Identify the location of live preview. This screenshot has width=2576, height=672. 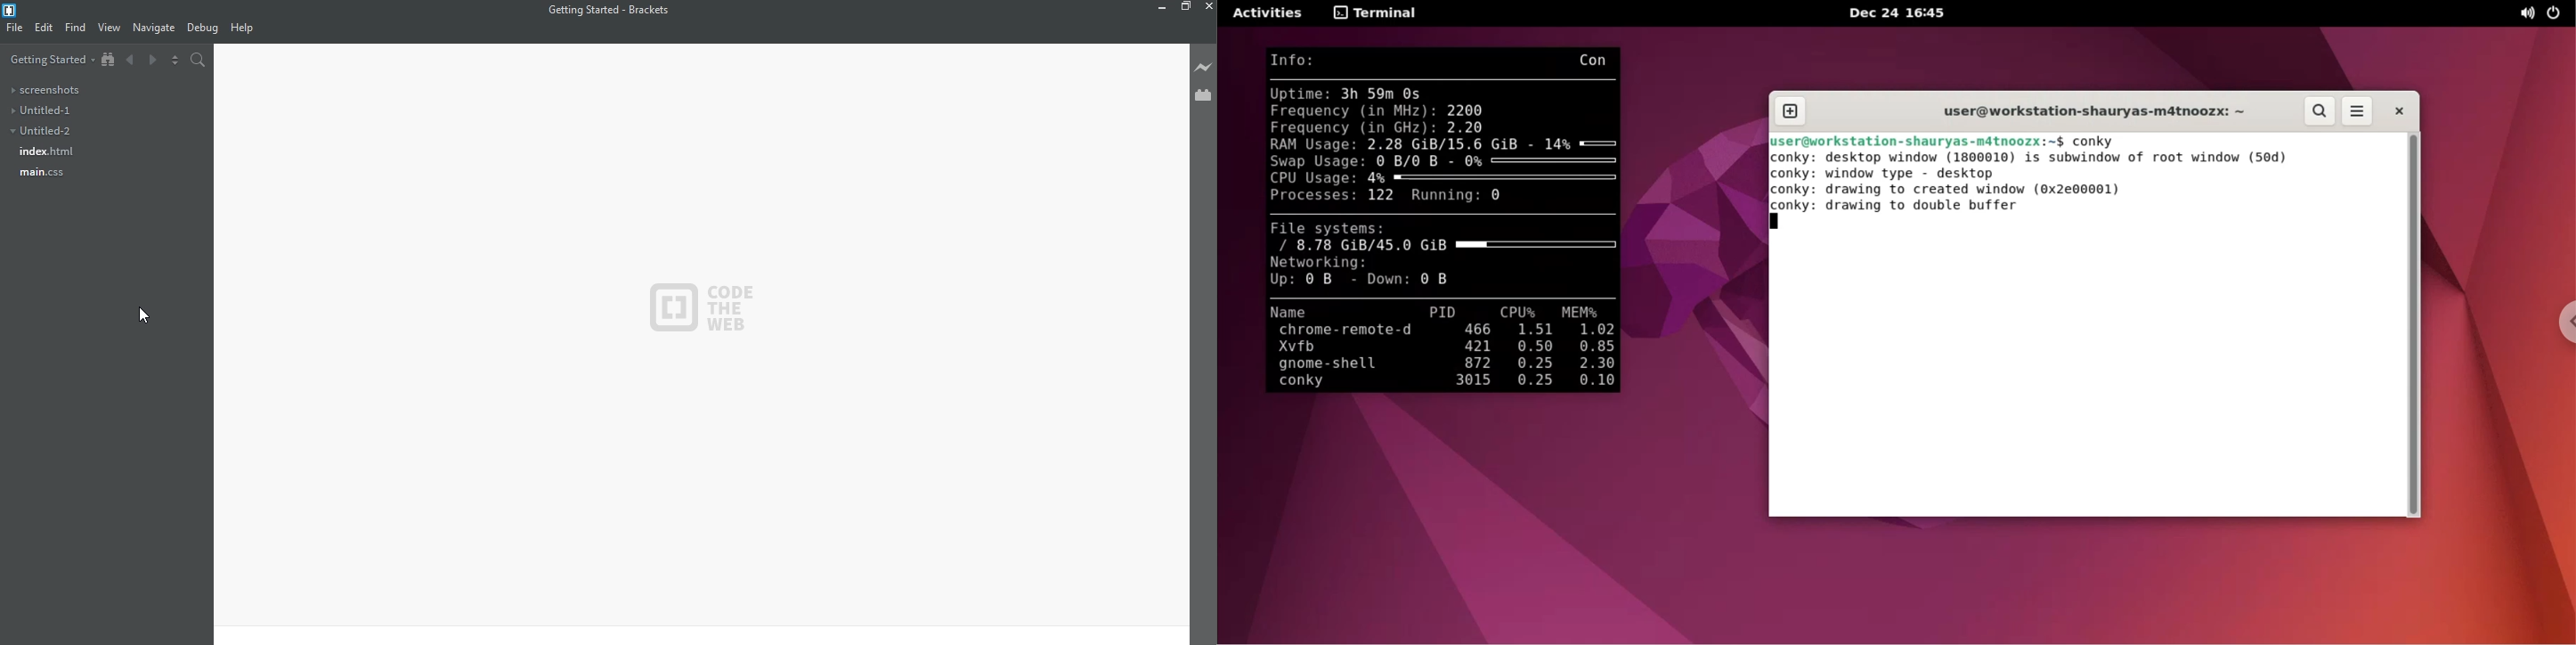
(1201, 66).